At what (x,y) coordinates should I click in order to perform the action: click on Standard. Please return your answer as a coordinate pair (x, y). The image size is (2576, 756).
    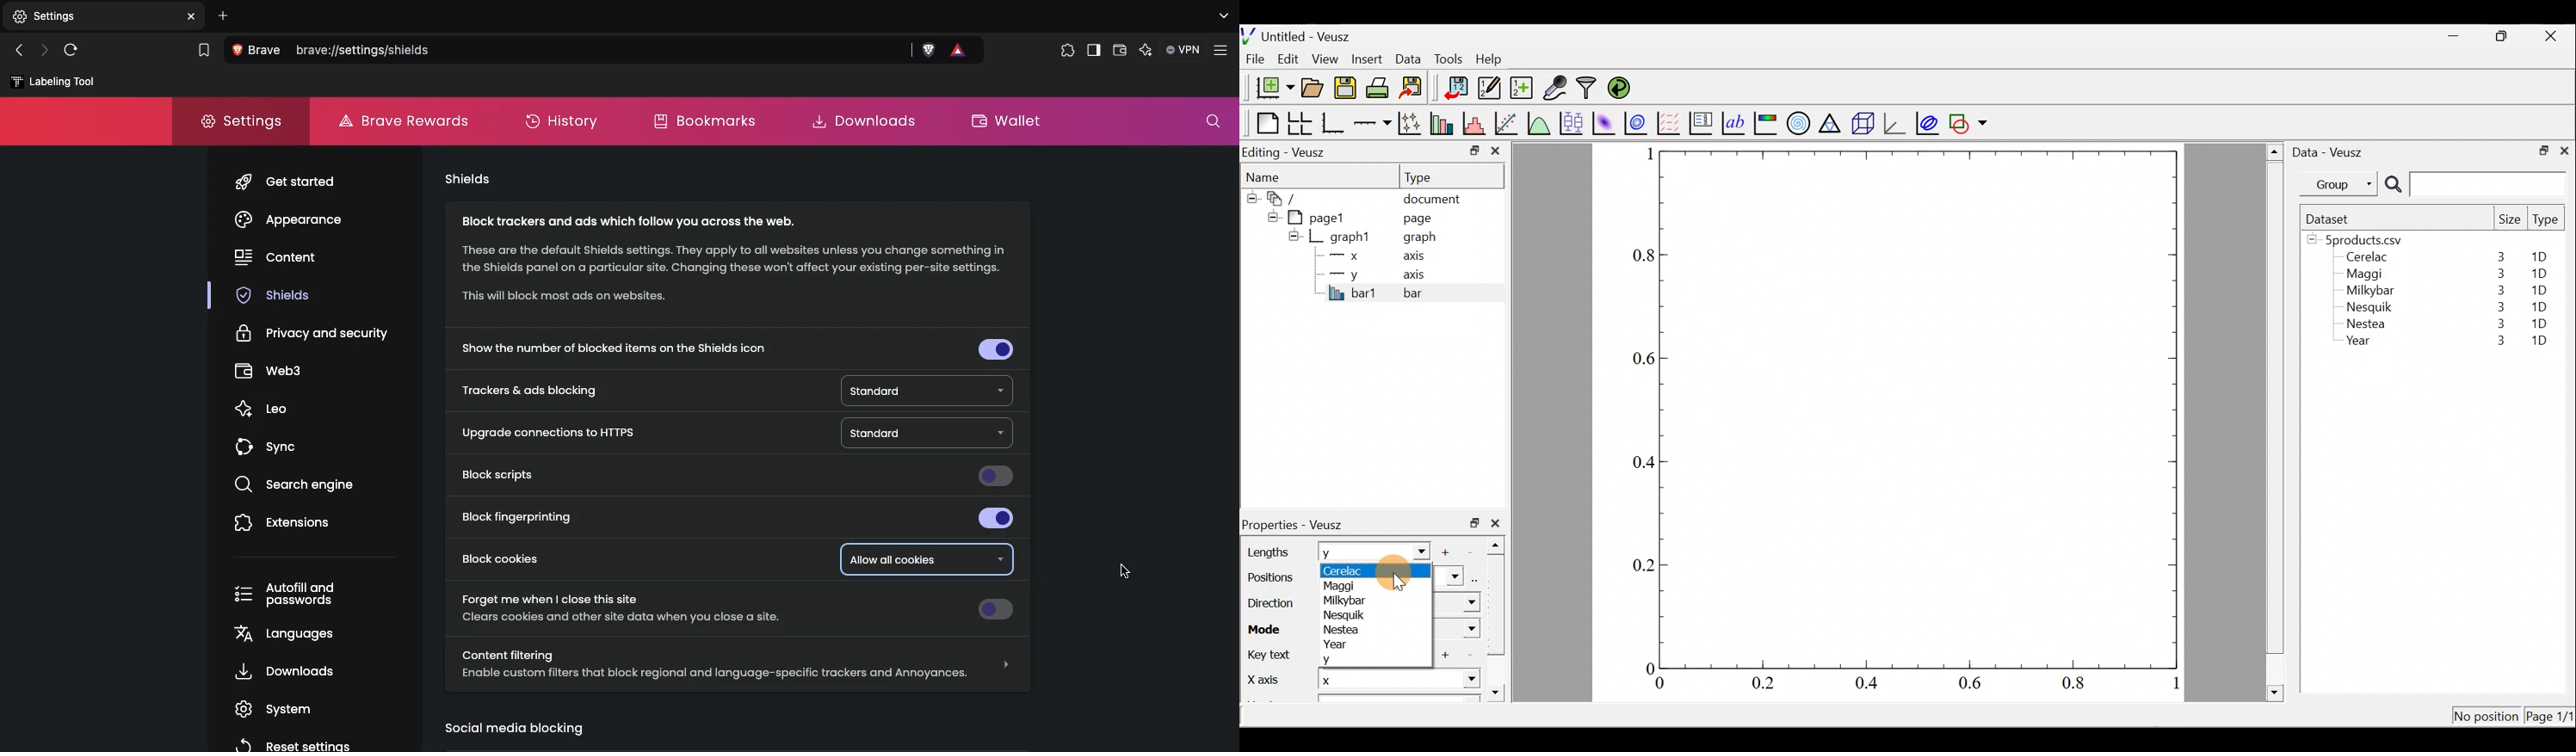
    Looking at the image, I should click on (925, 433).